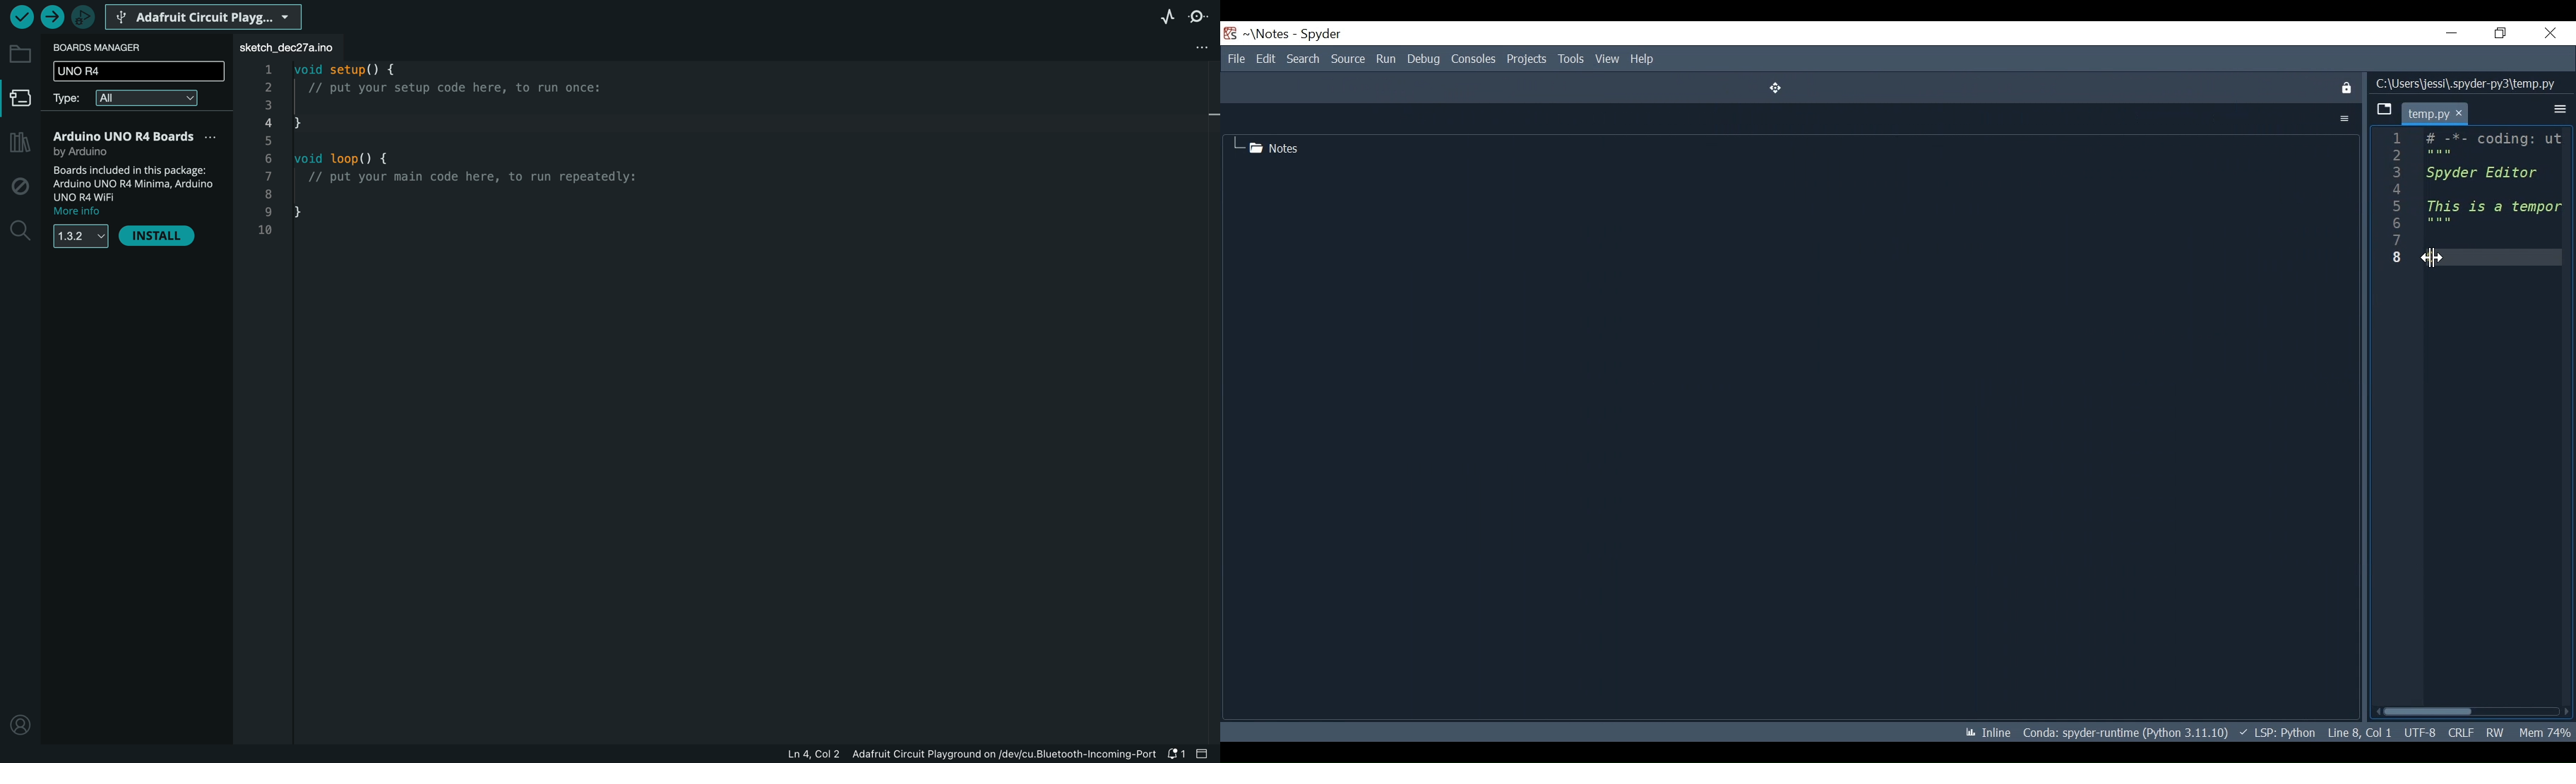  Describe the element at coordinates (1984, 731) in the screenshot. I see `Inline` at that location.